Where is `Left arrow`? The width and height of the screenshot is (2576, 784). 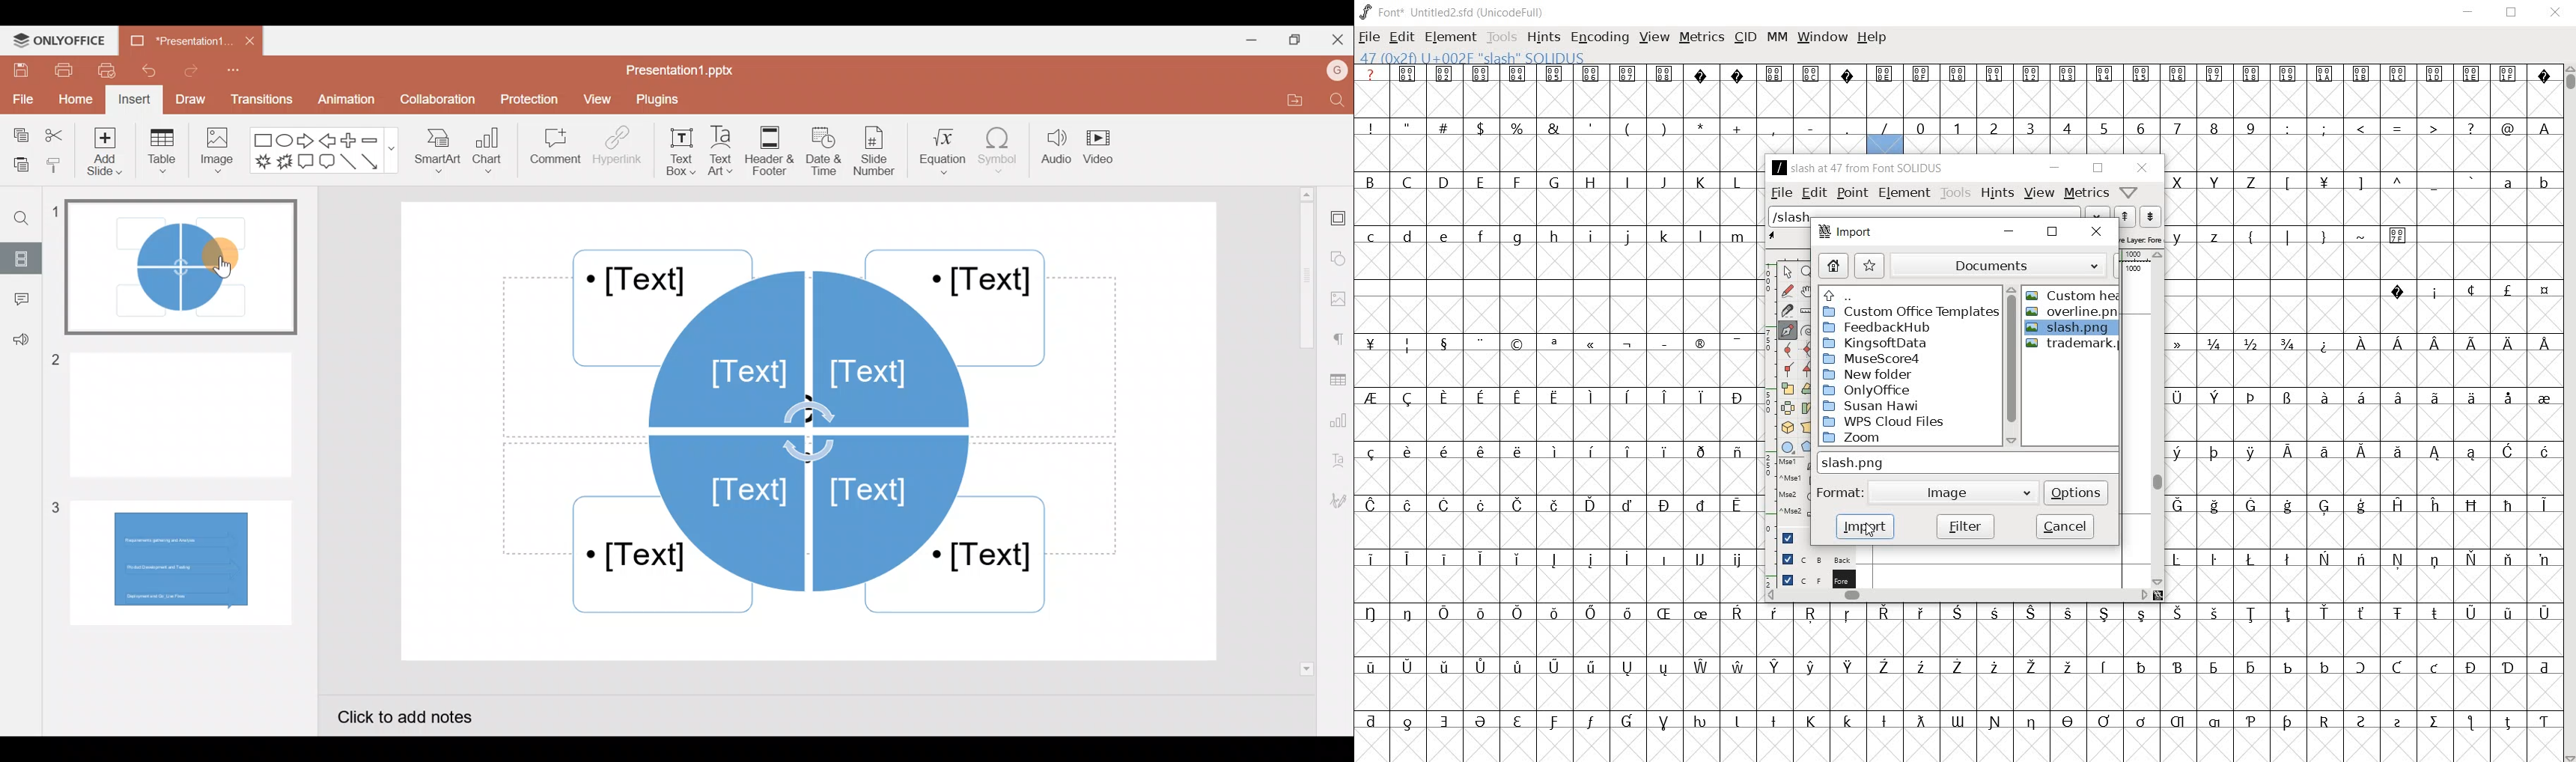 Left arrow is located at coordinates (327, 141).